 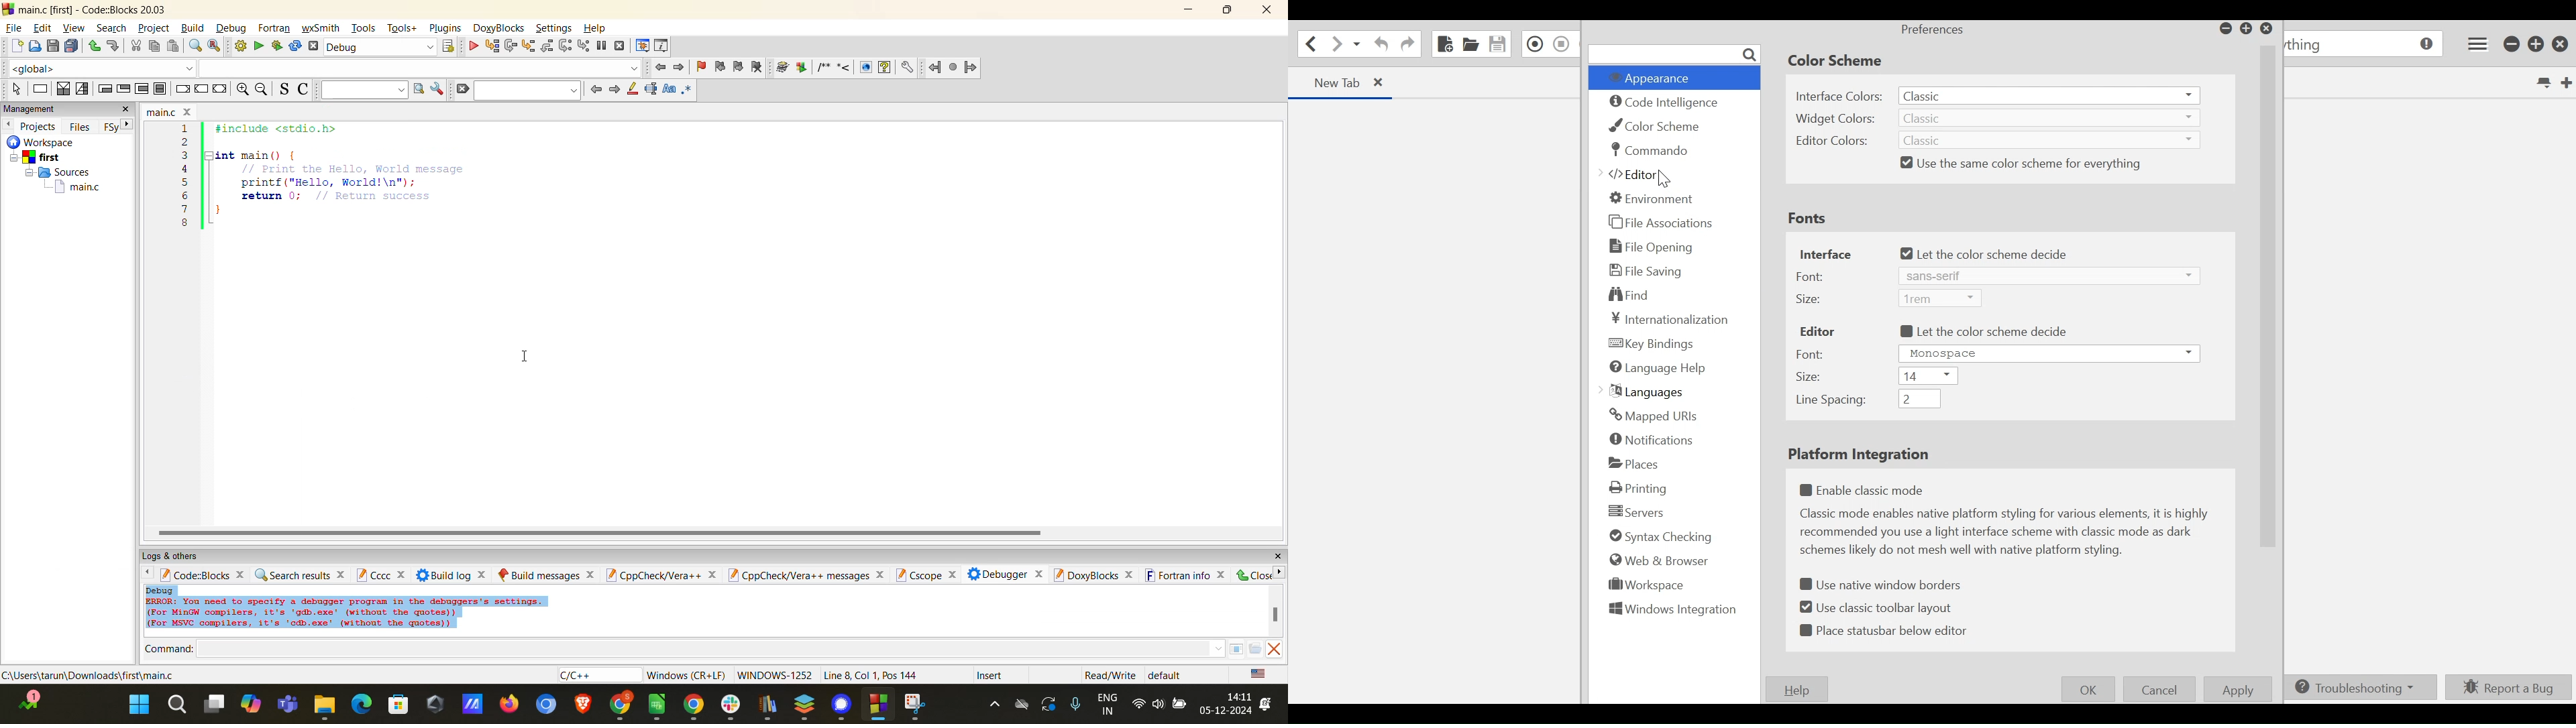 What do you see at coordinates (12, 47) in the screenshot?
I see `new` at bounding box center [12, 47].